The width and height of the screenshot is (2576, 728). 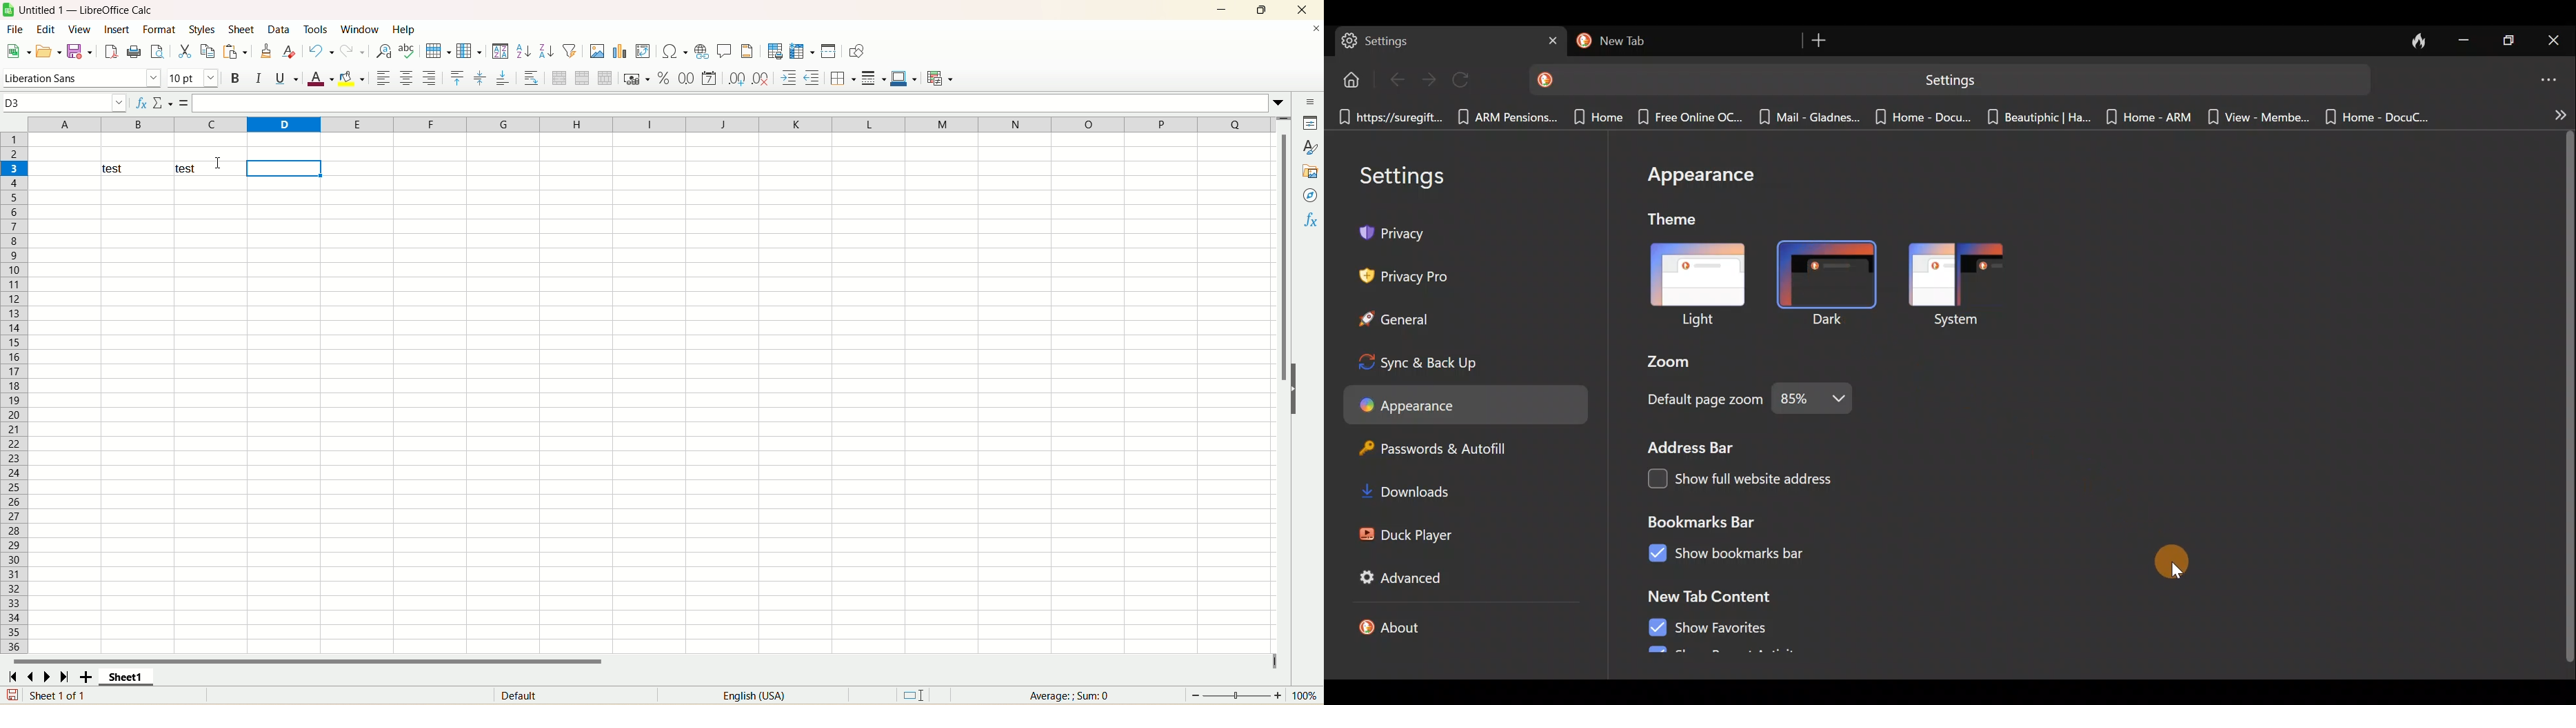 I want to click on Advanced, so click(x=1397, y=577).